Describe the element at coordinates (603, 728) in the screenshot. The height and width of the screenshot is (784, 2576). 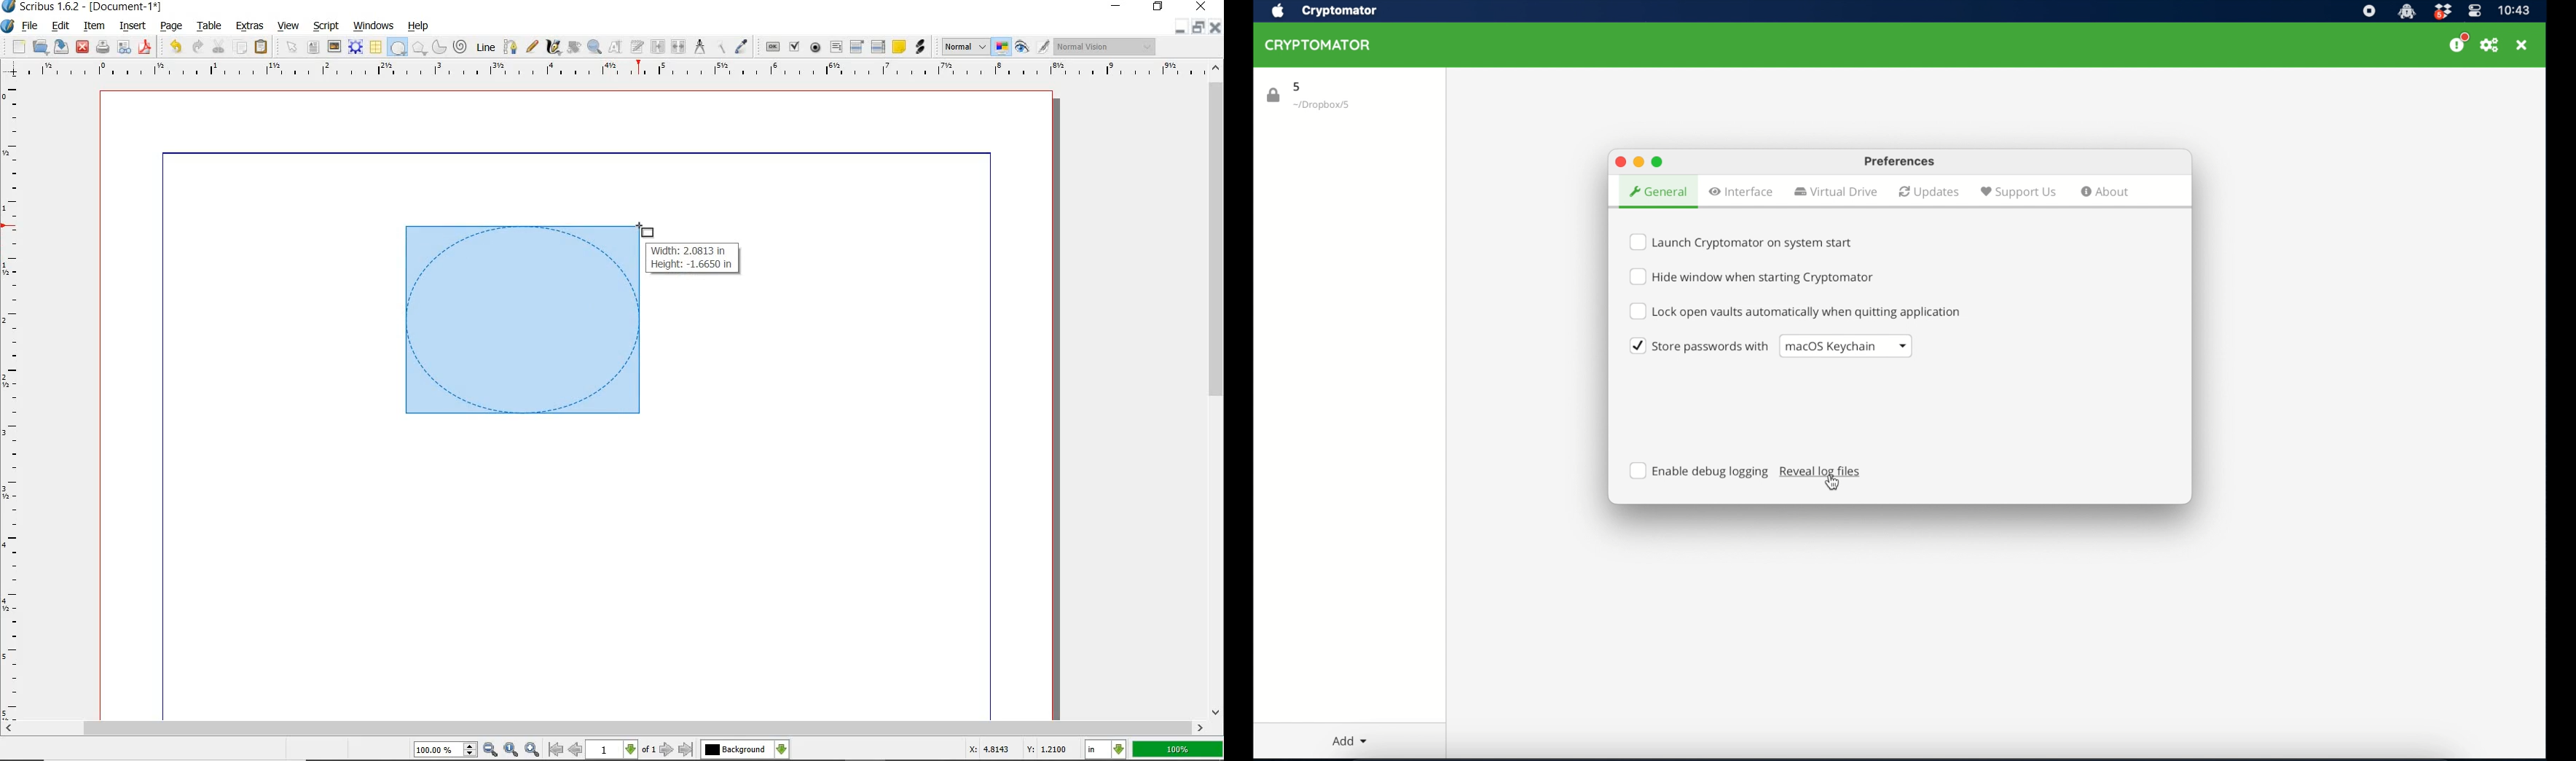
I see `SCROLLBAR` at that location.